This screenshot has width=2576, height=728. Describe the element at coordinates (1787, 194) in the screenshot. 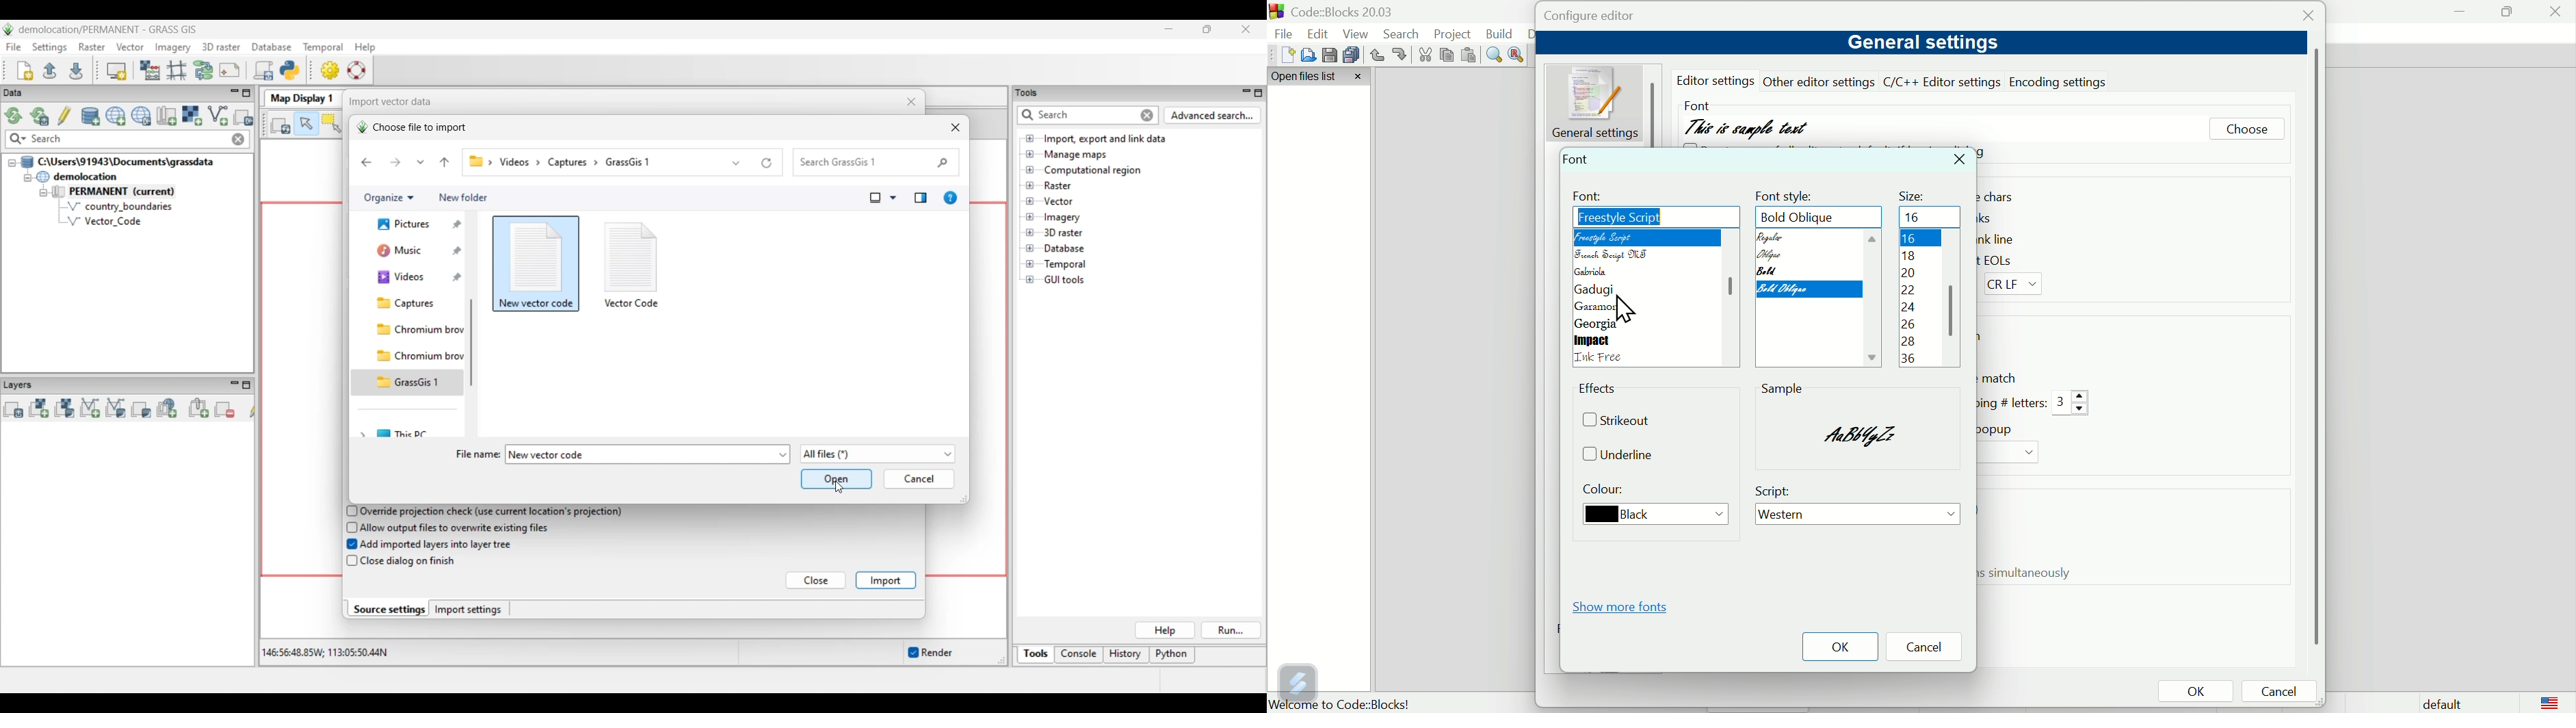

I see `font style` at that location.